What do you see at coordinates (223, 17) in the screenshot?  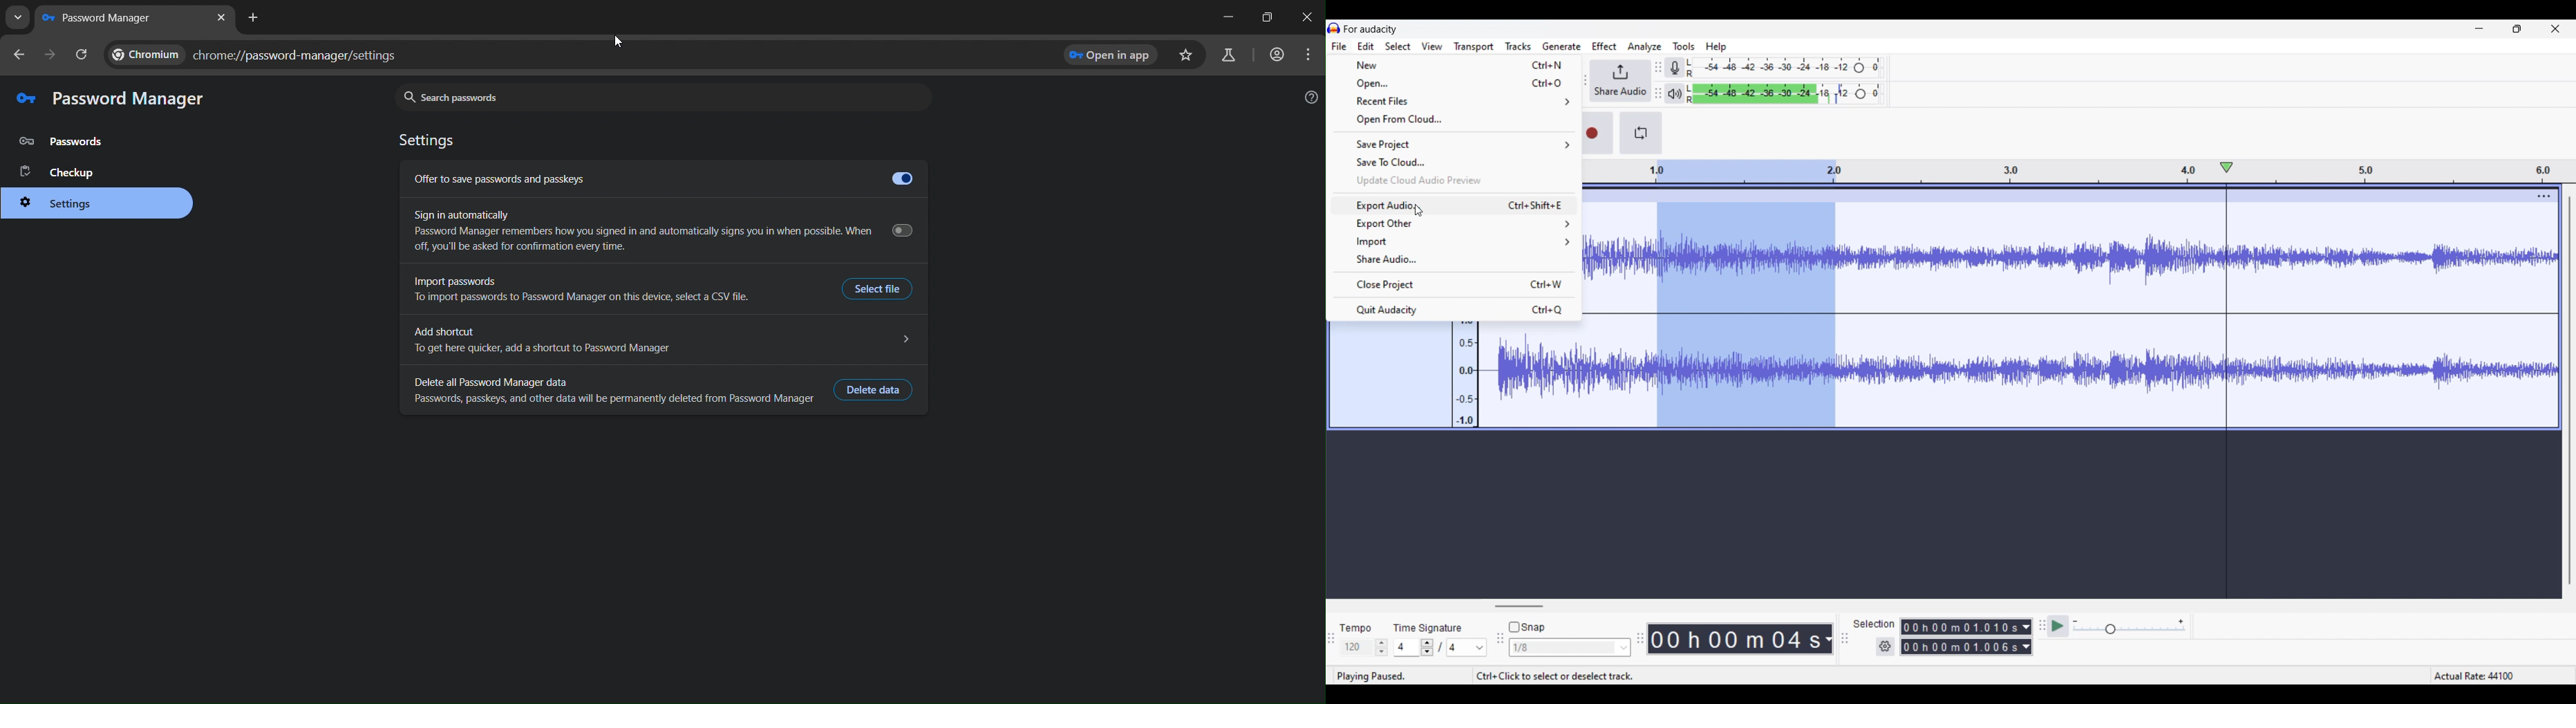 I see `close tab` at bounding box center [223, 17].